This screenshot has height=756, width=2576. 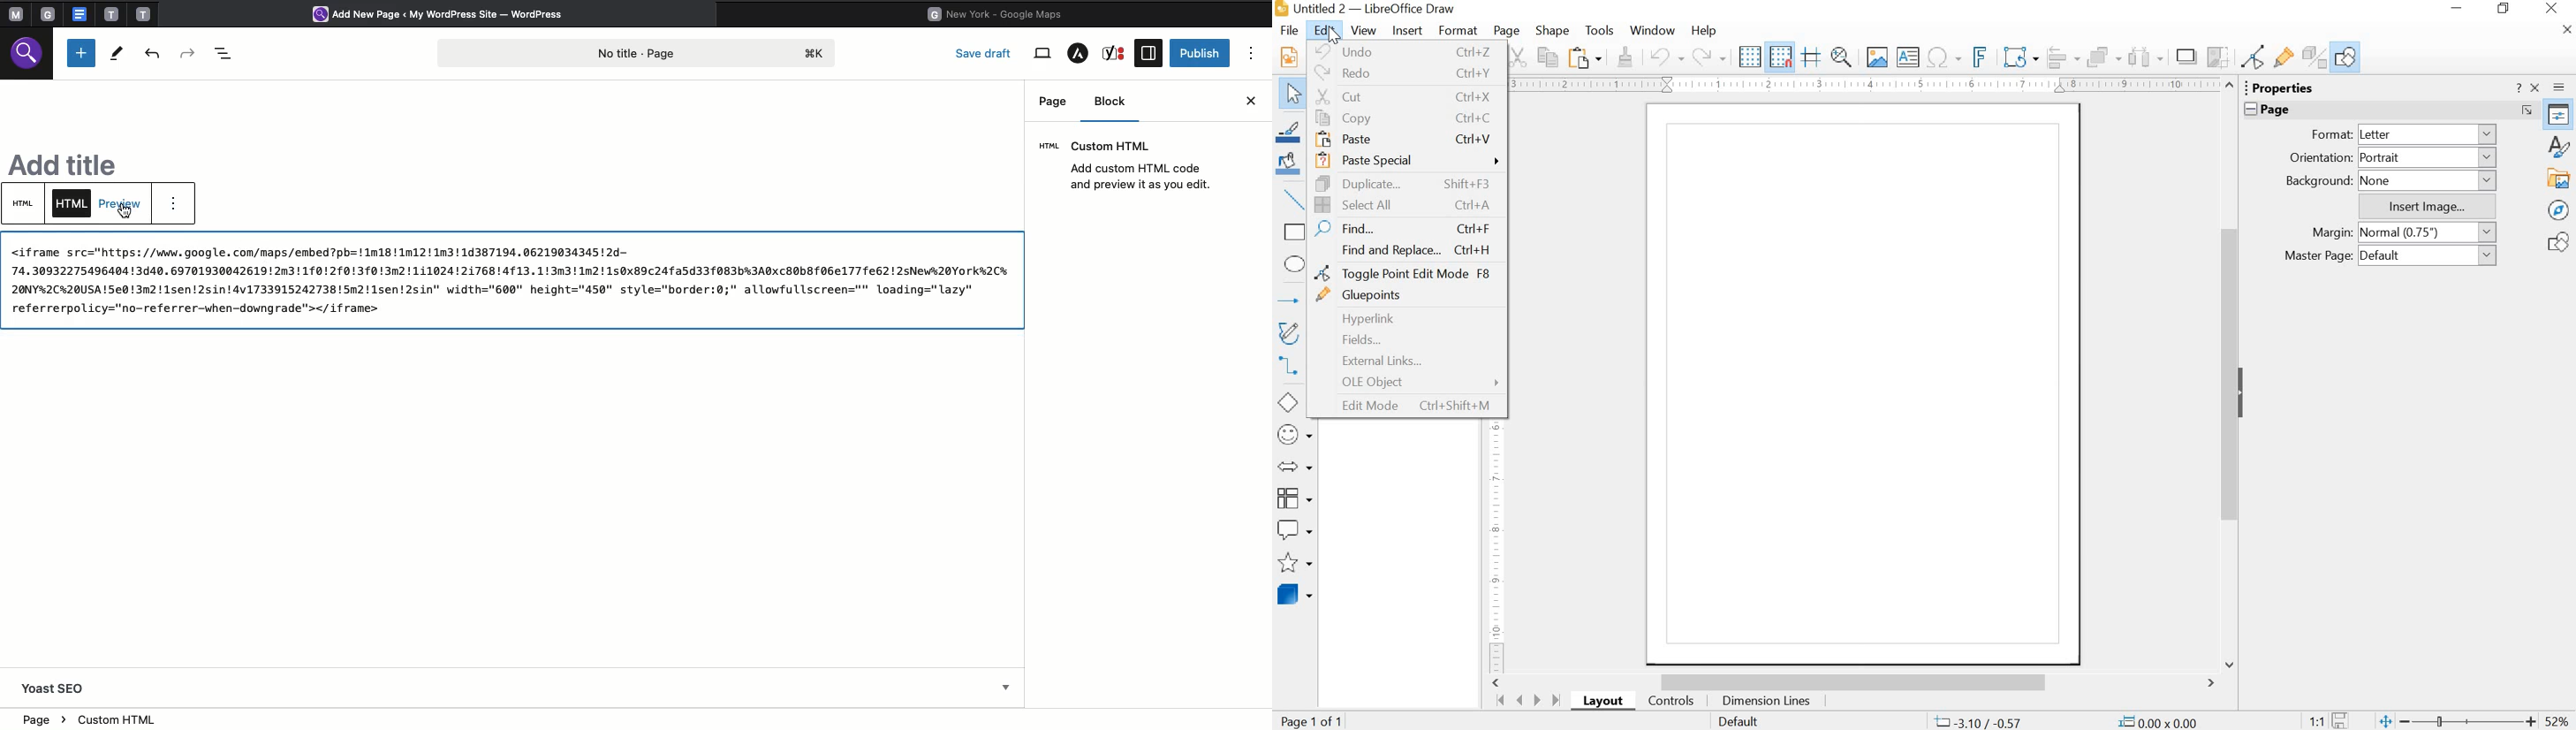 I want to click on Align Objects, so click(x=2064, y=58).